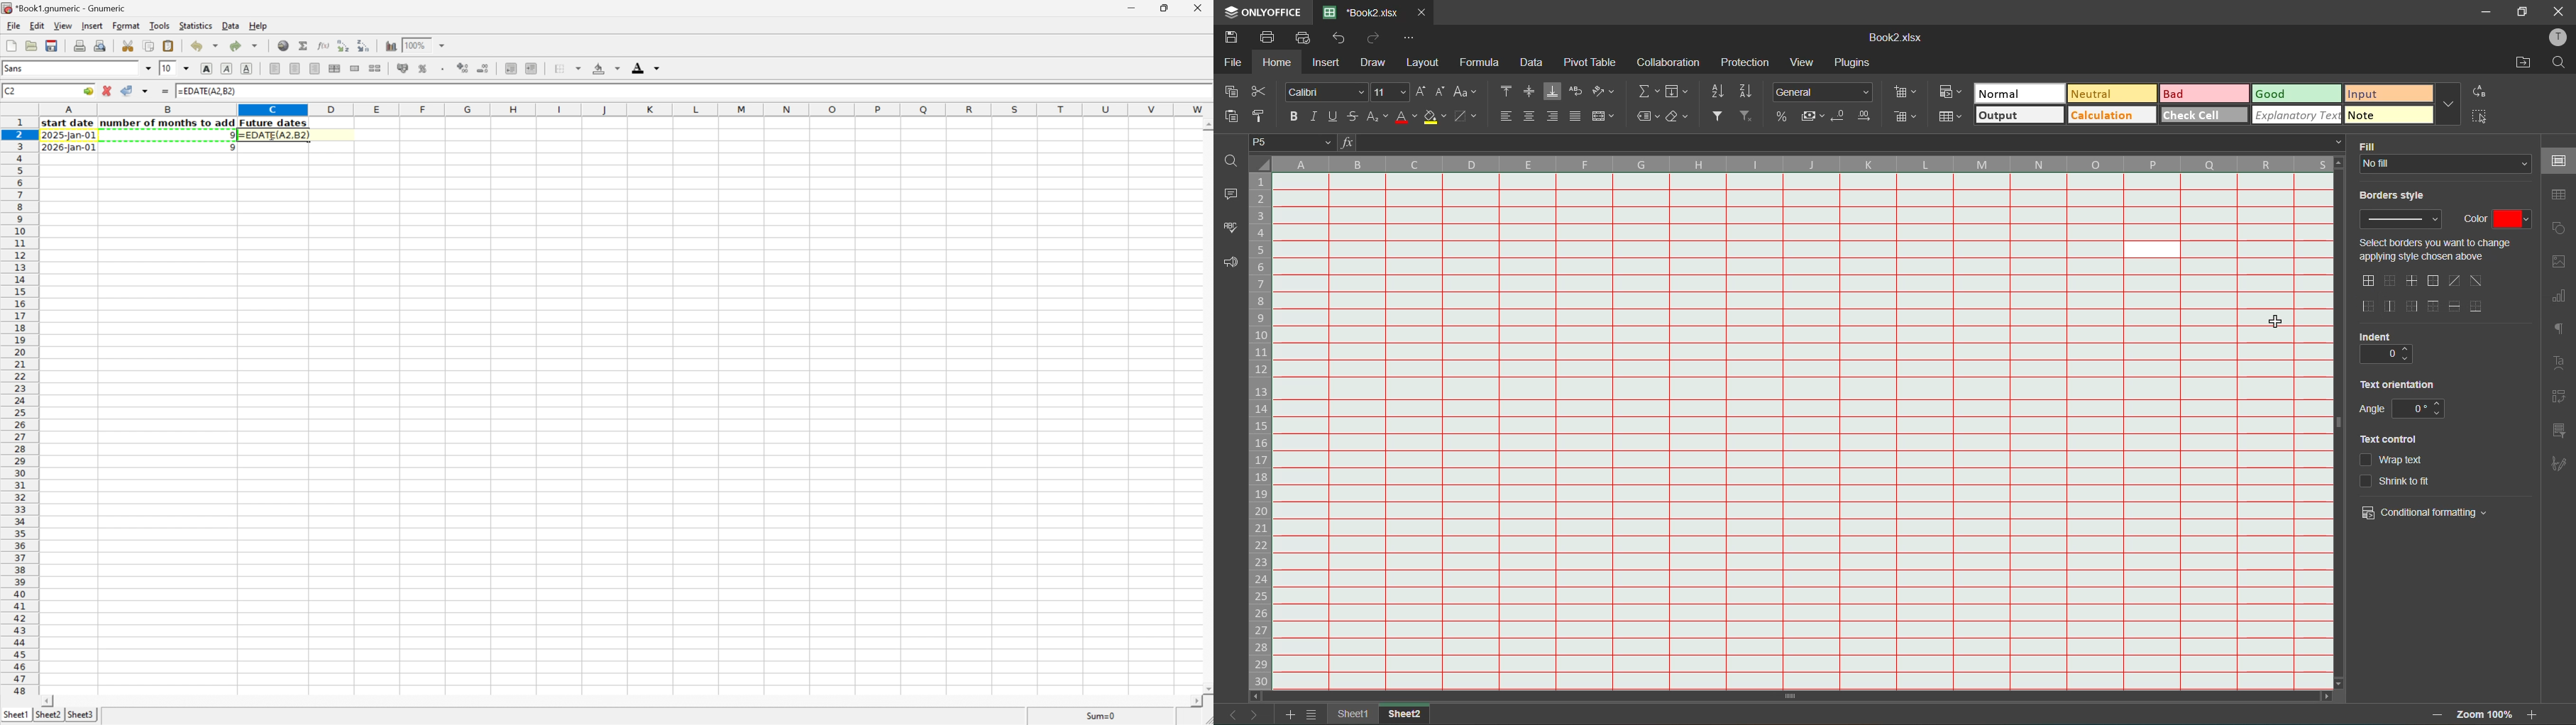 This screenshot has height=728, width=2576. I want to click on file, so click(1231, 64).